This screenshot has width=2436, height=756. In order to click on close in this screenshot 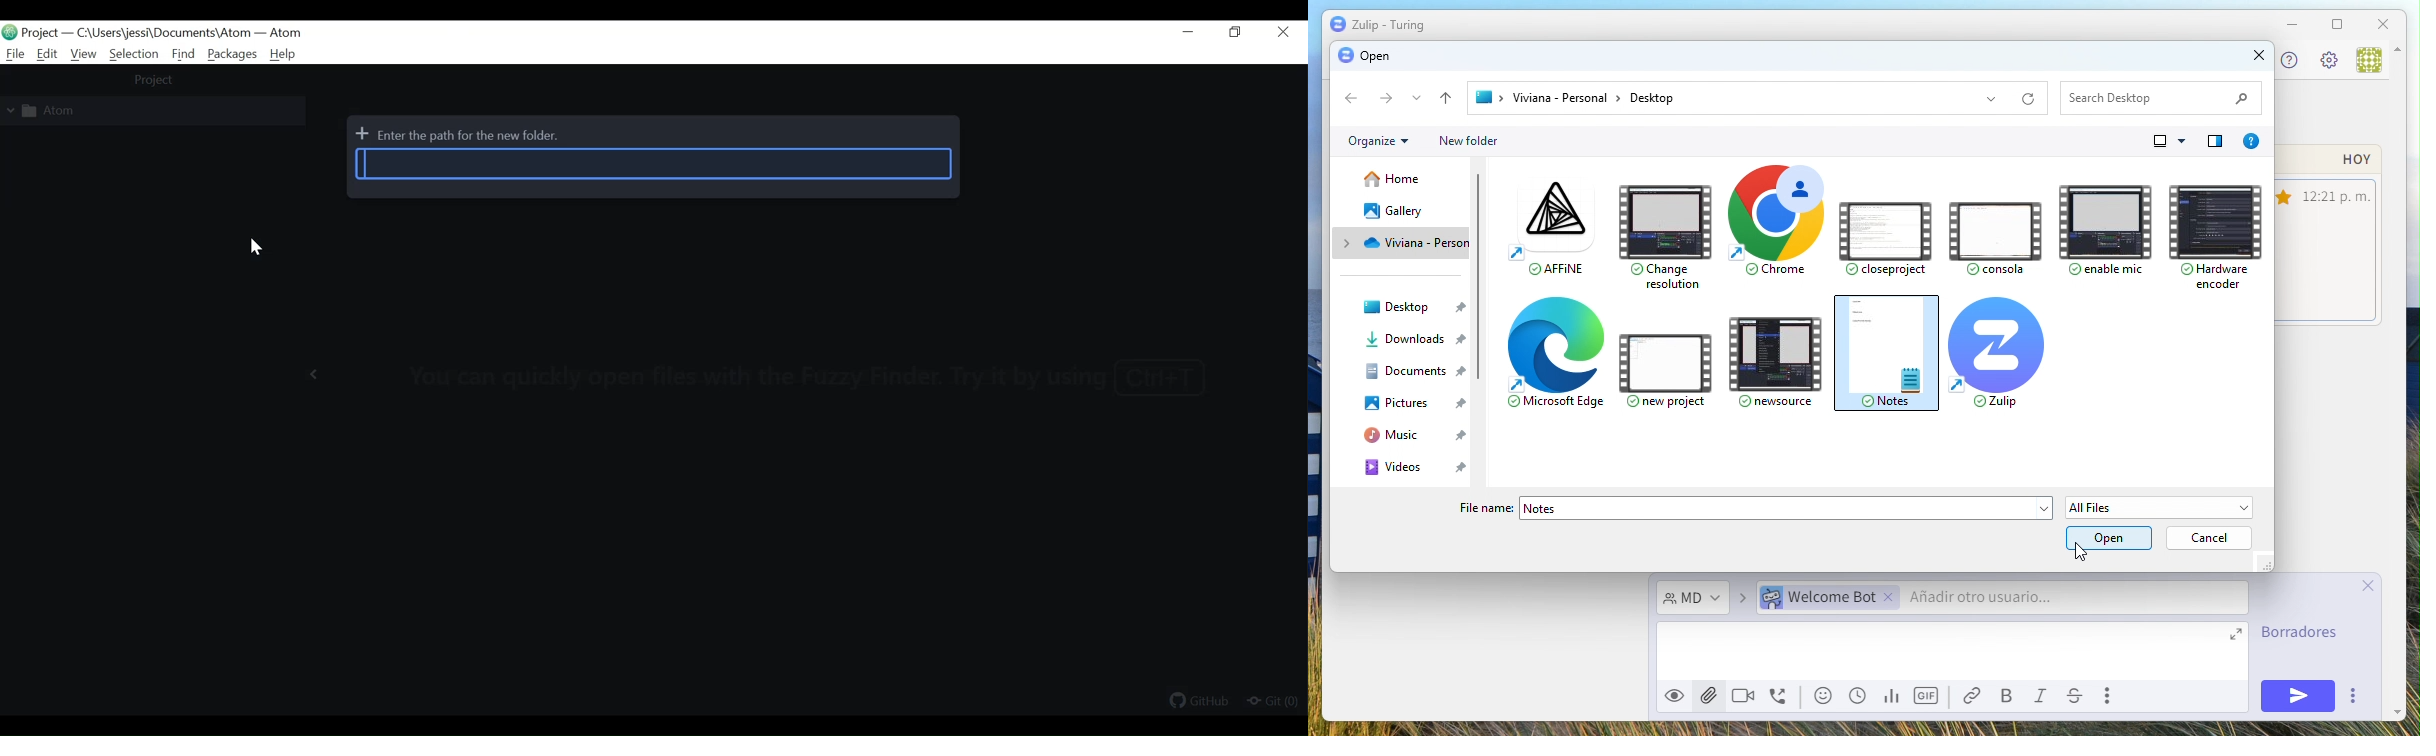, I will do `click(2373, 585)`.